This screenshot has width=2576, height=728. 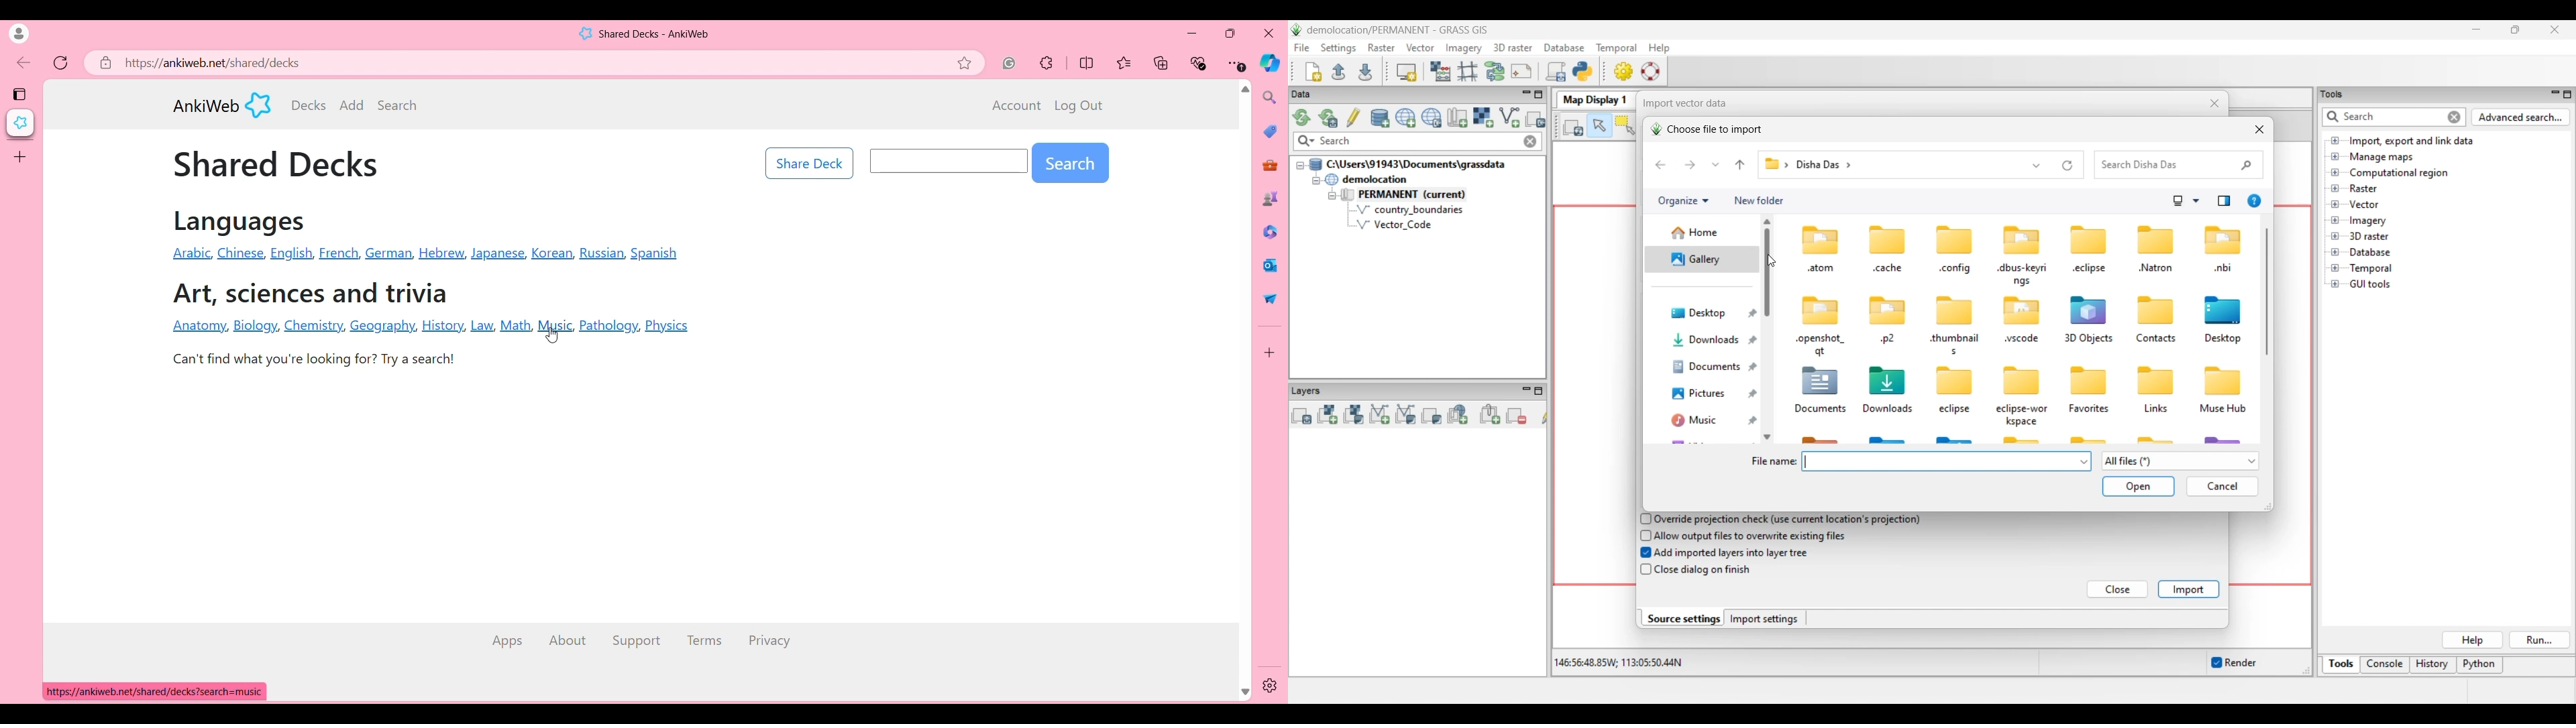 What do you see at coordinates (243, 222) in the screenshot?
I see `Languages` at bounding box center [243, 222].